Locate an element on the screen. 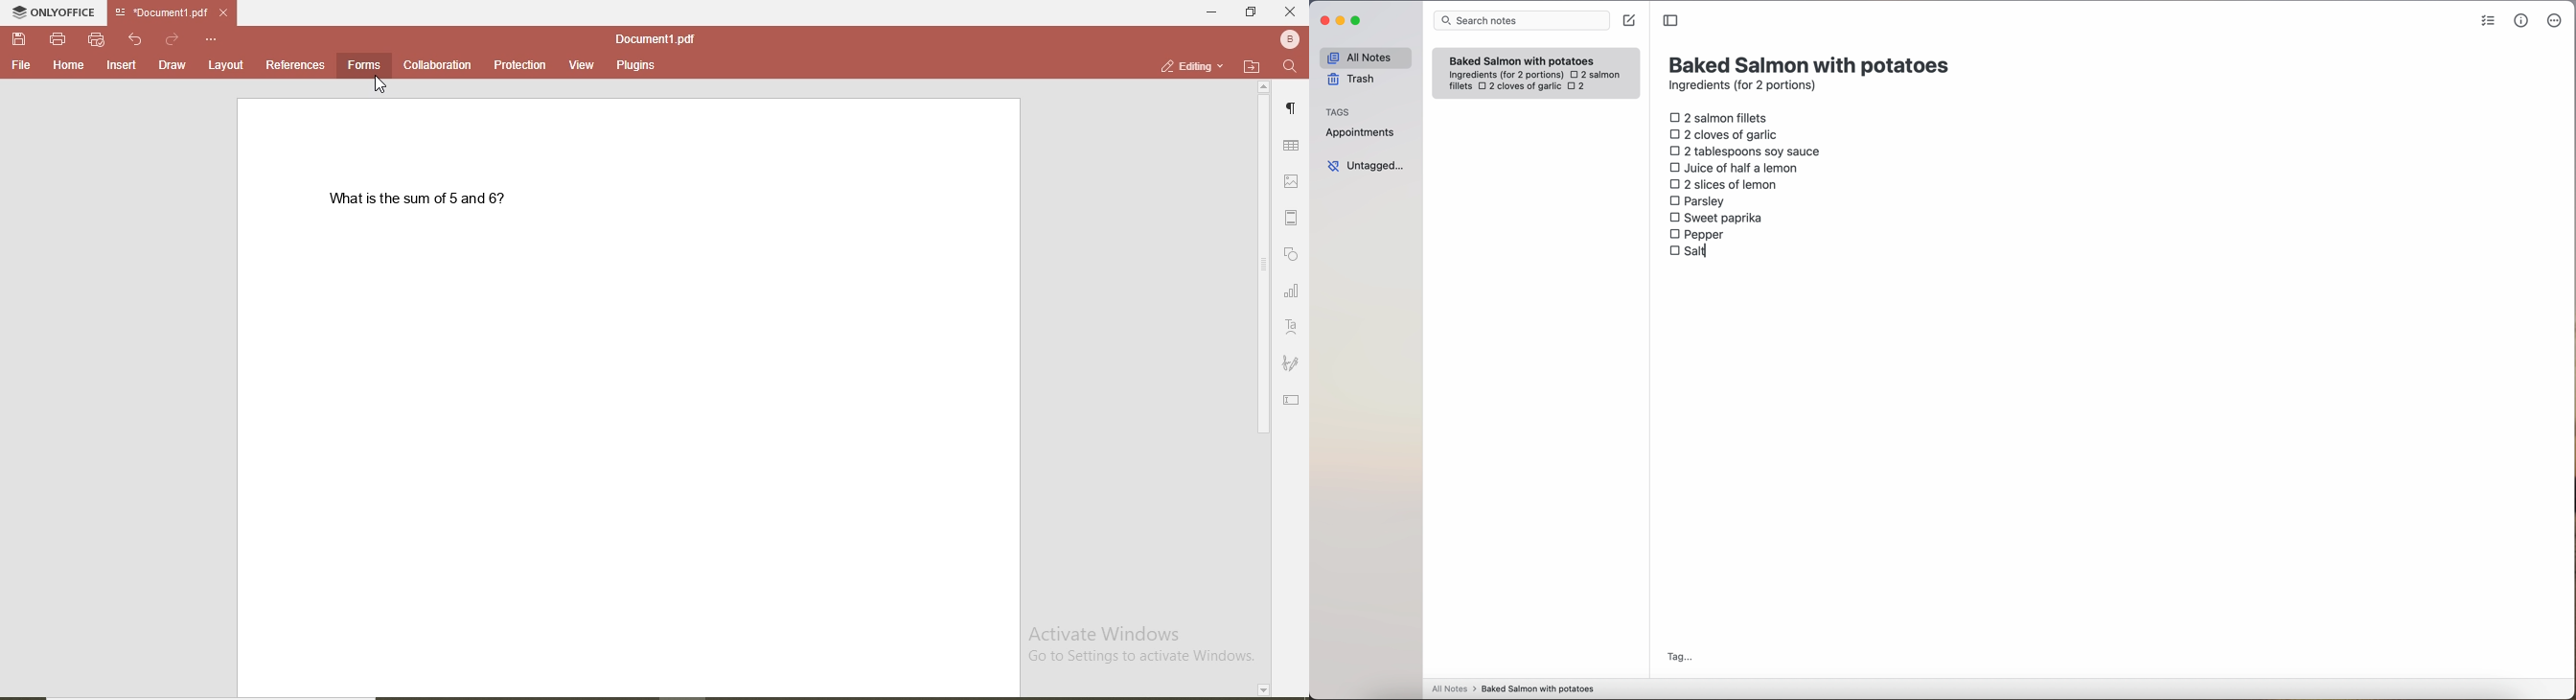 The height and width of the screenshot is (700, 2576). redo is located at coordinates (171, 35).